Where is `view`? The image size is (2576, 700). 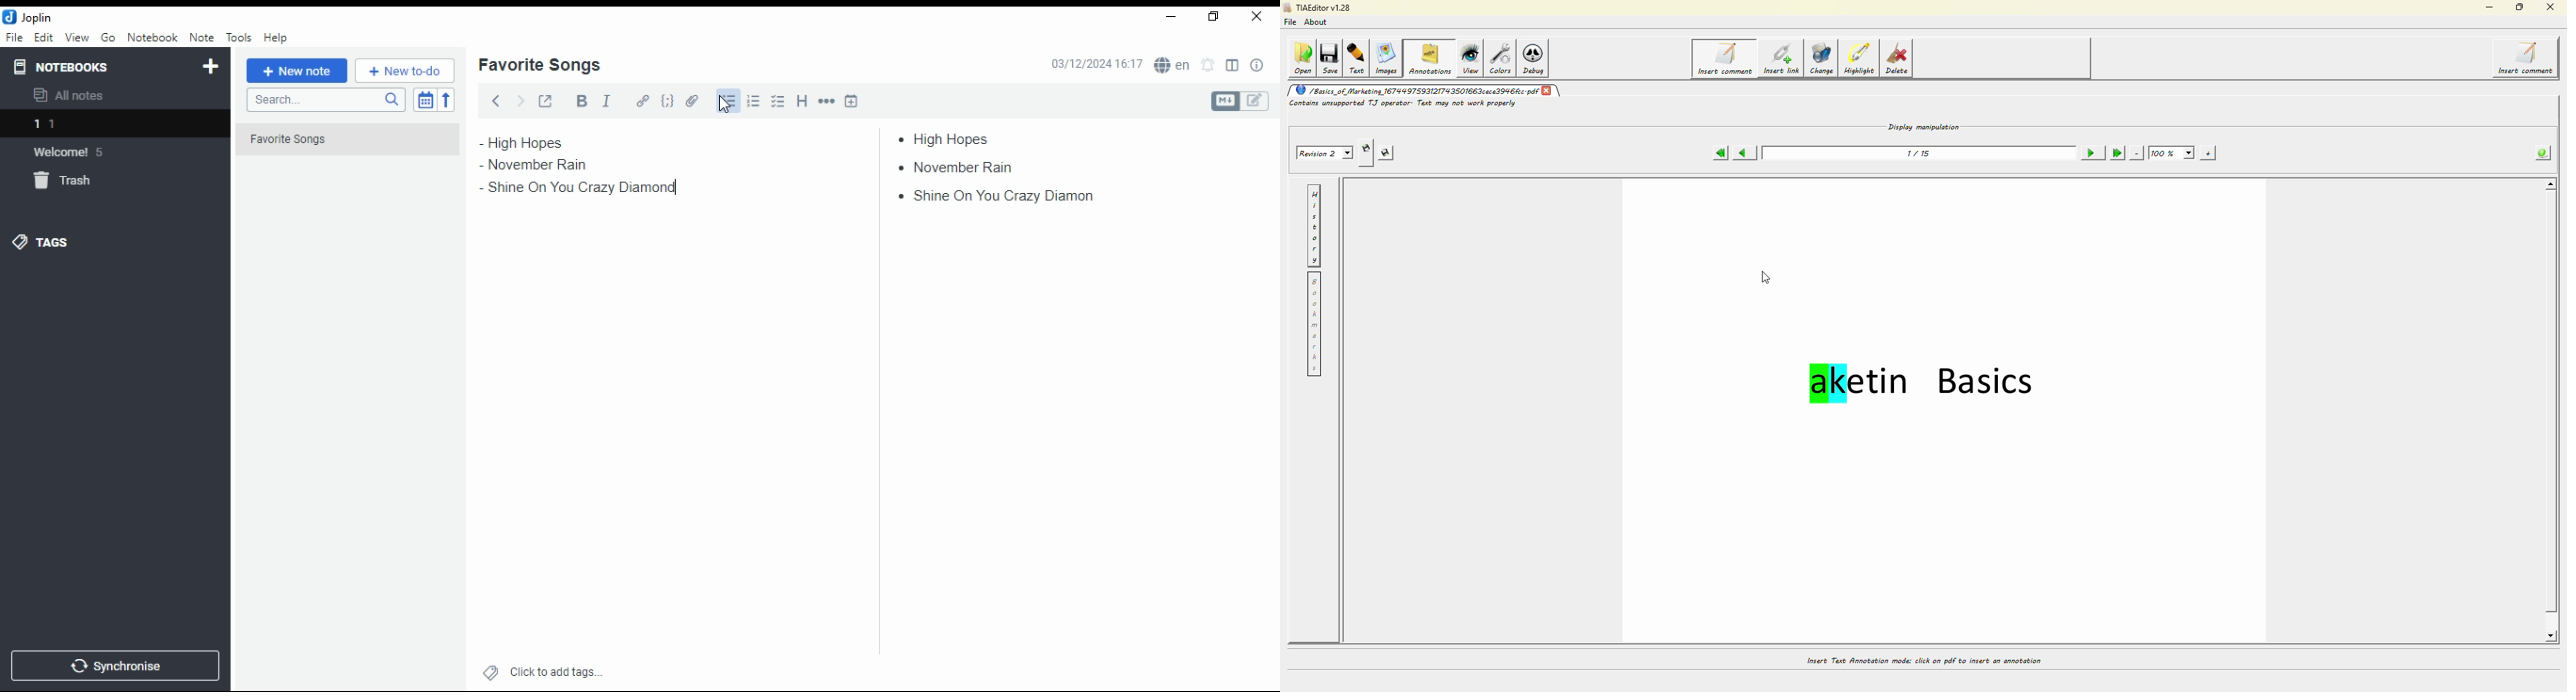 view is located at coordinates (77, 38).